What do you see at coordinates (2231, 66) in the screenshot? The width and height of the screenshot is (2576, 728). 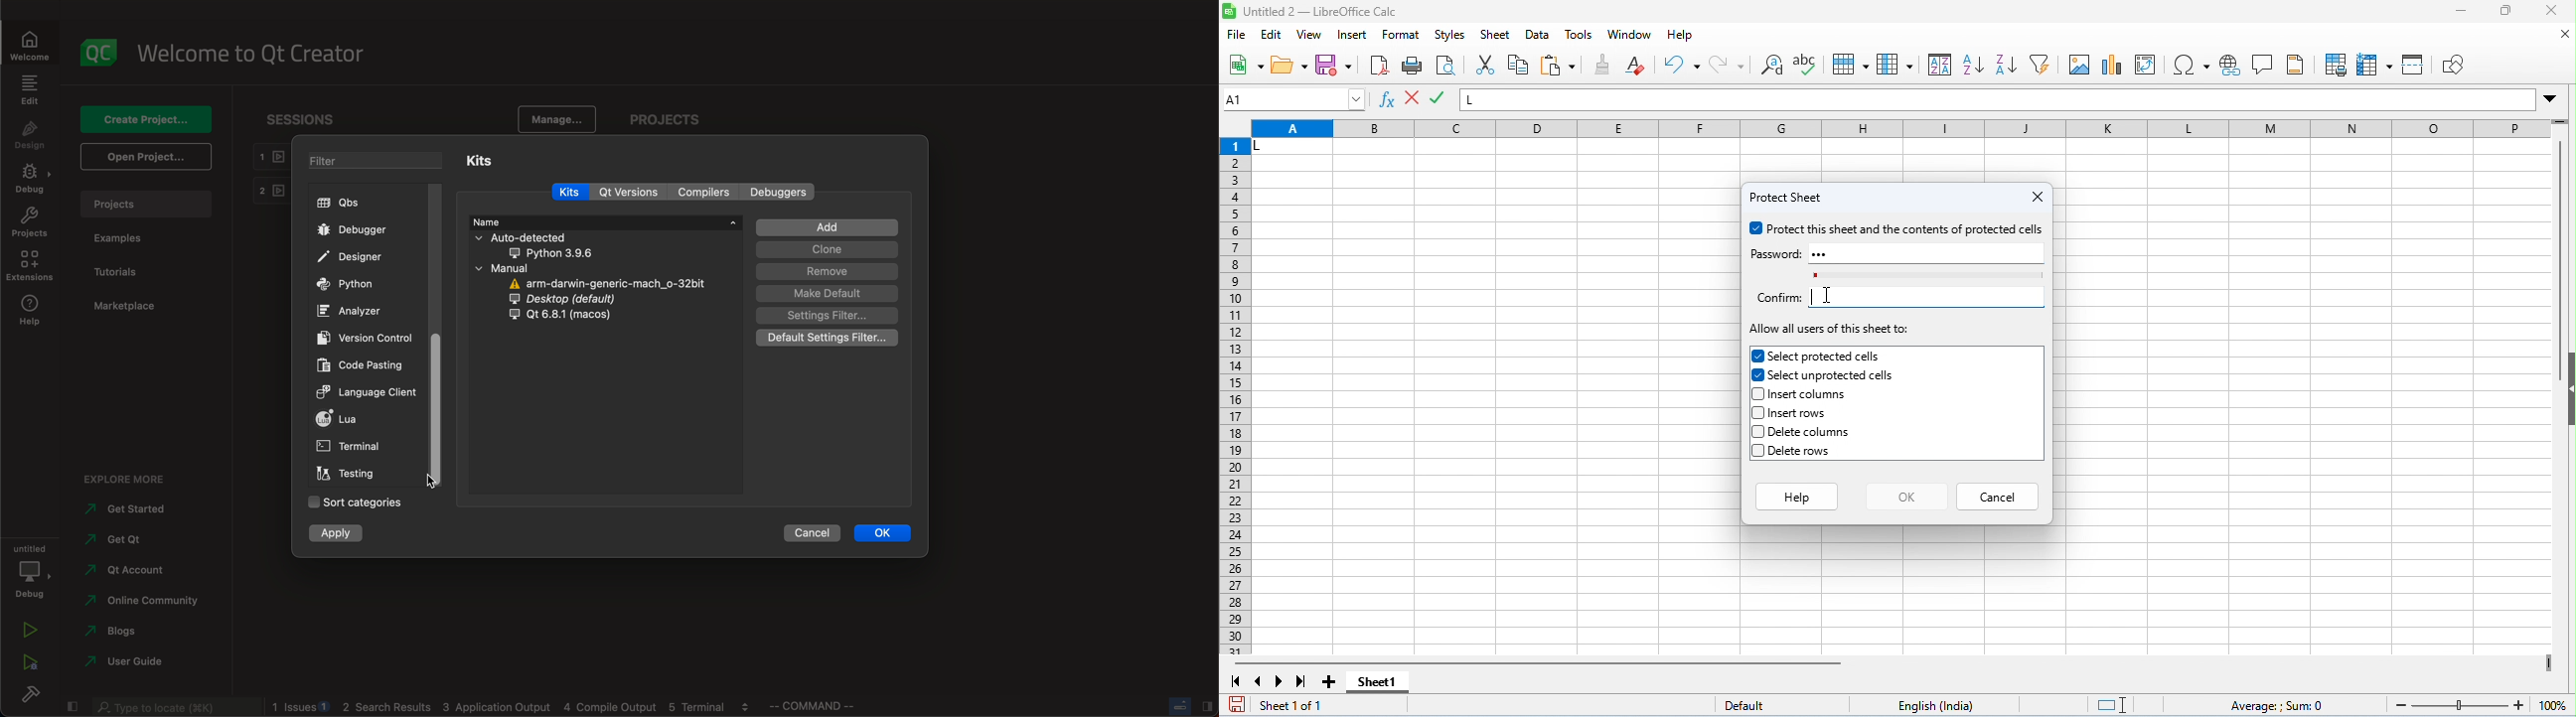 I see `insert hyperlink` at bounding box center [2231, 66].